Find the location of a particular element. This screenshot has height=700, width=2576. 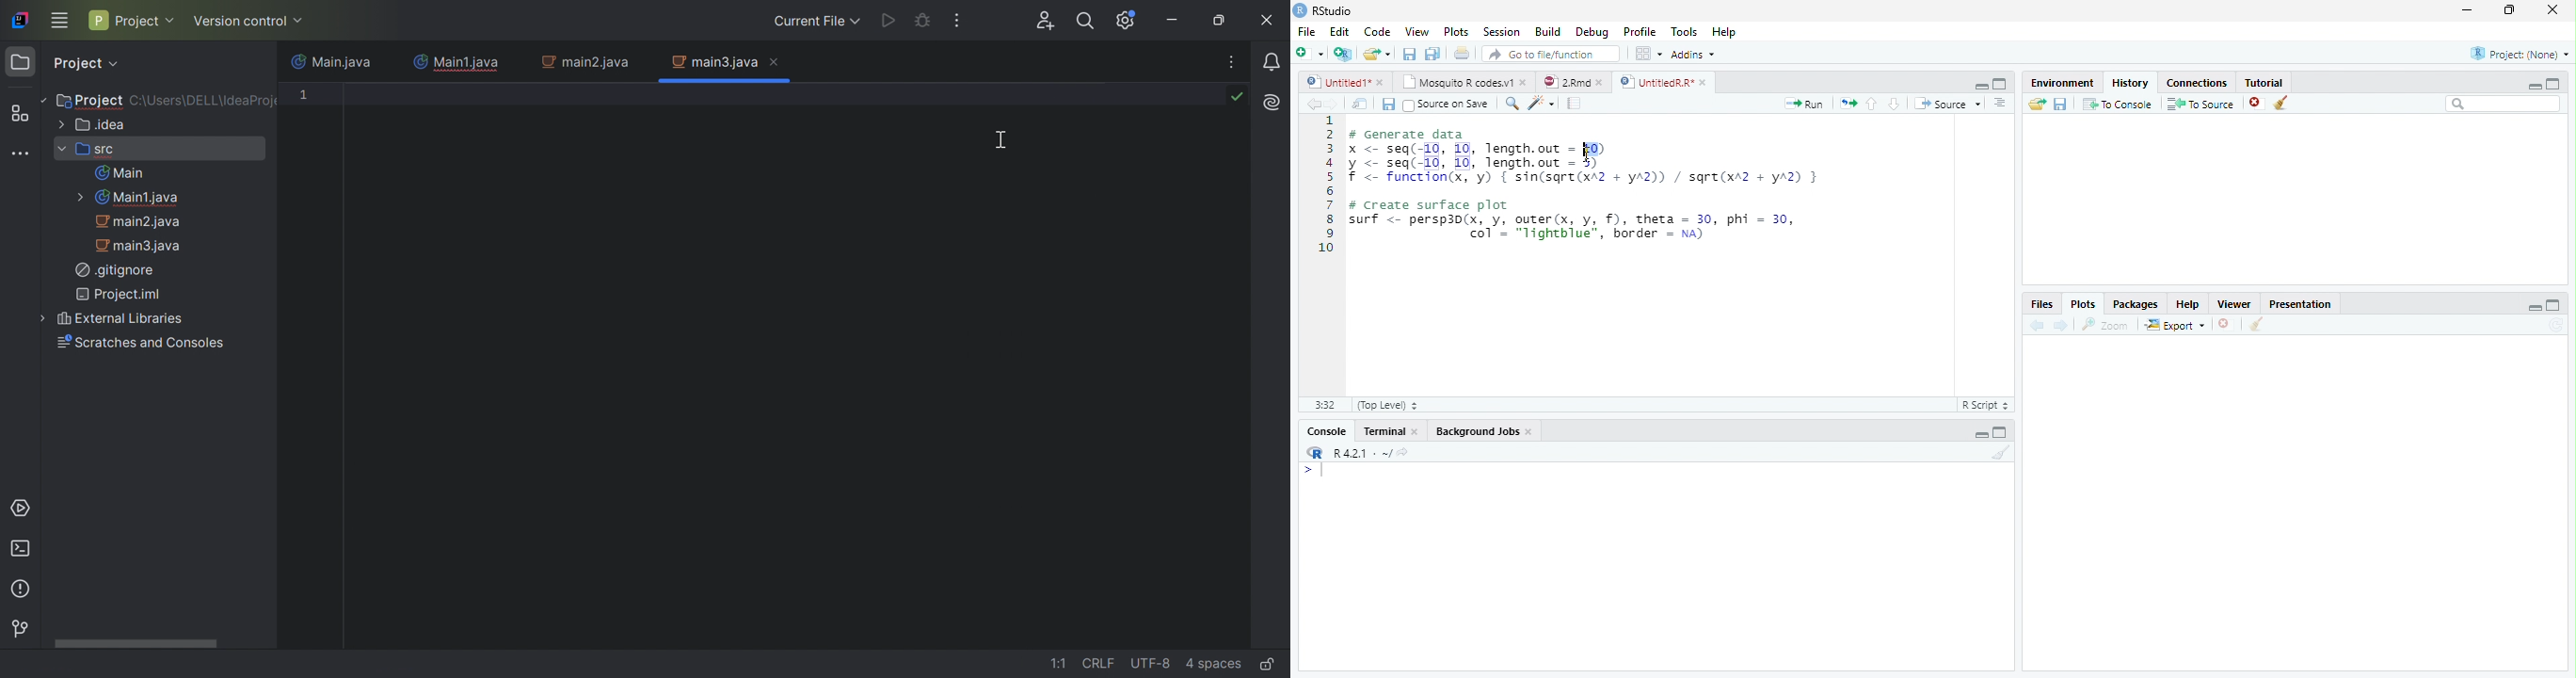

Session is located at coordinates (1500, 32).